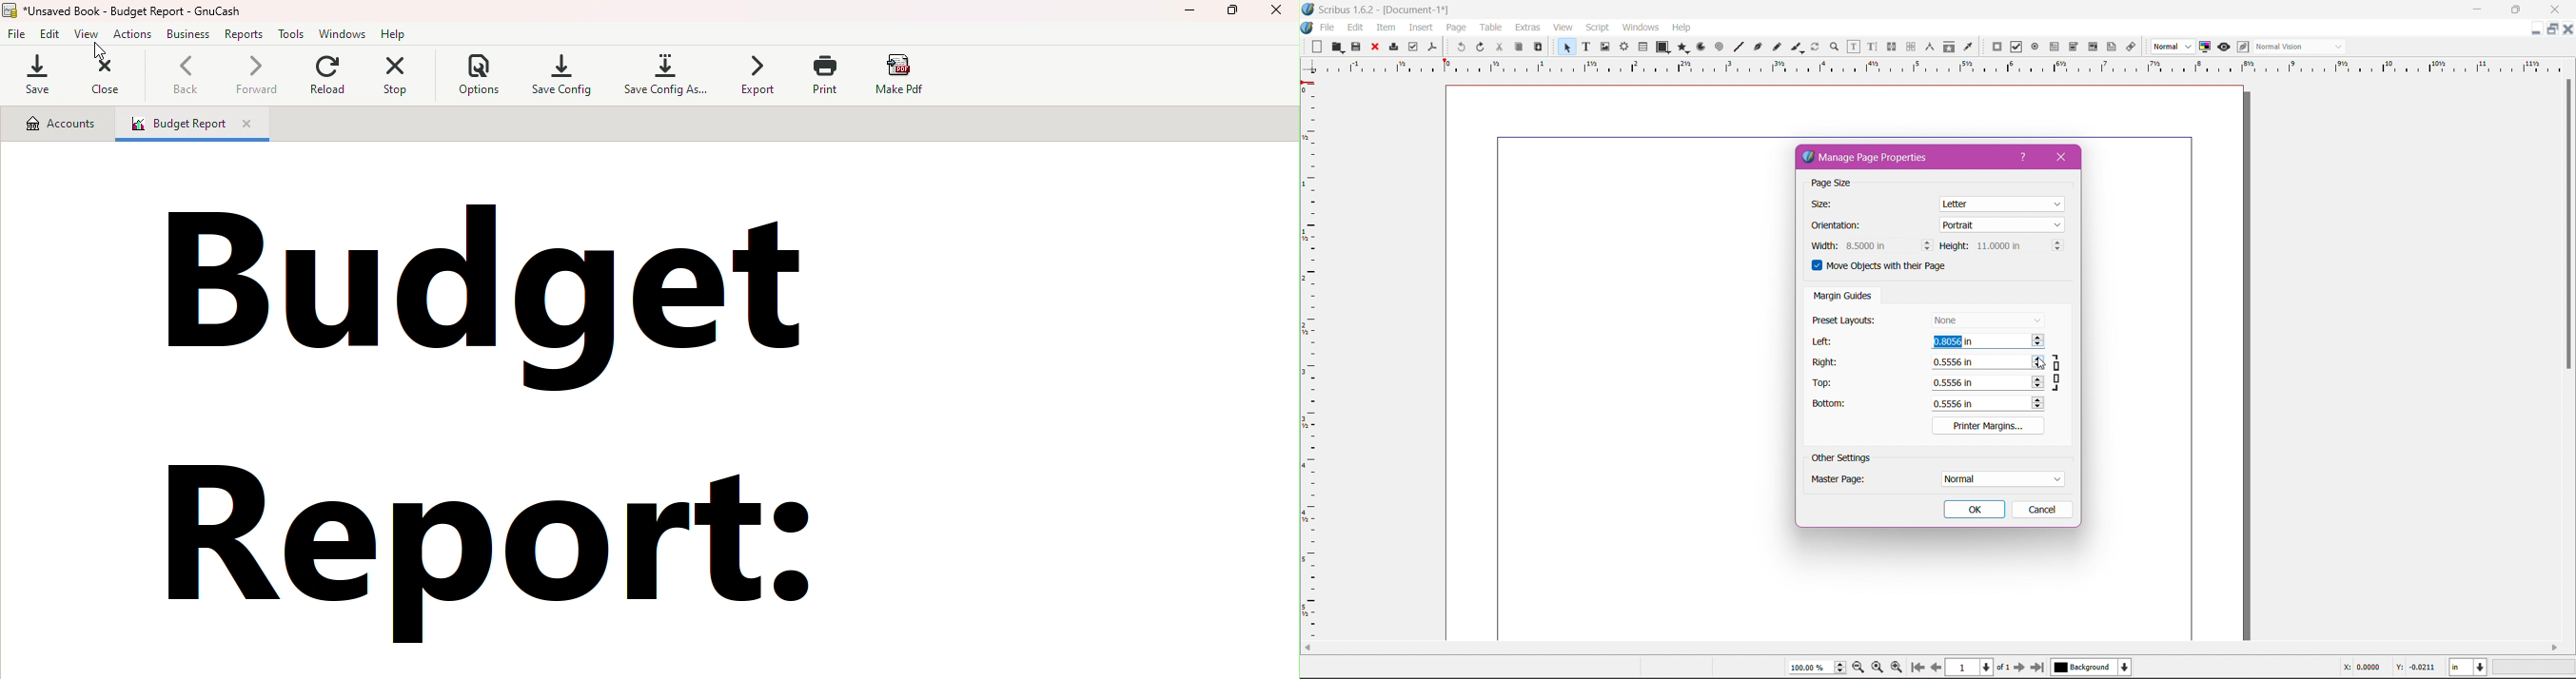  I want to click on Select the current layer, so click(2089, 668).